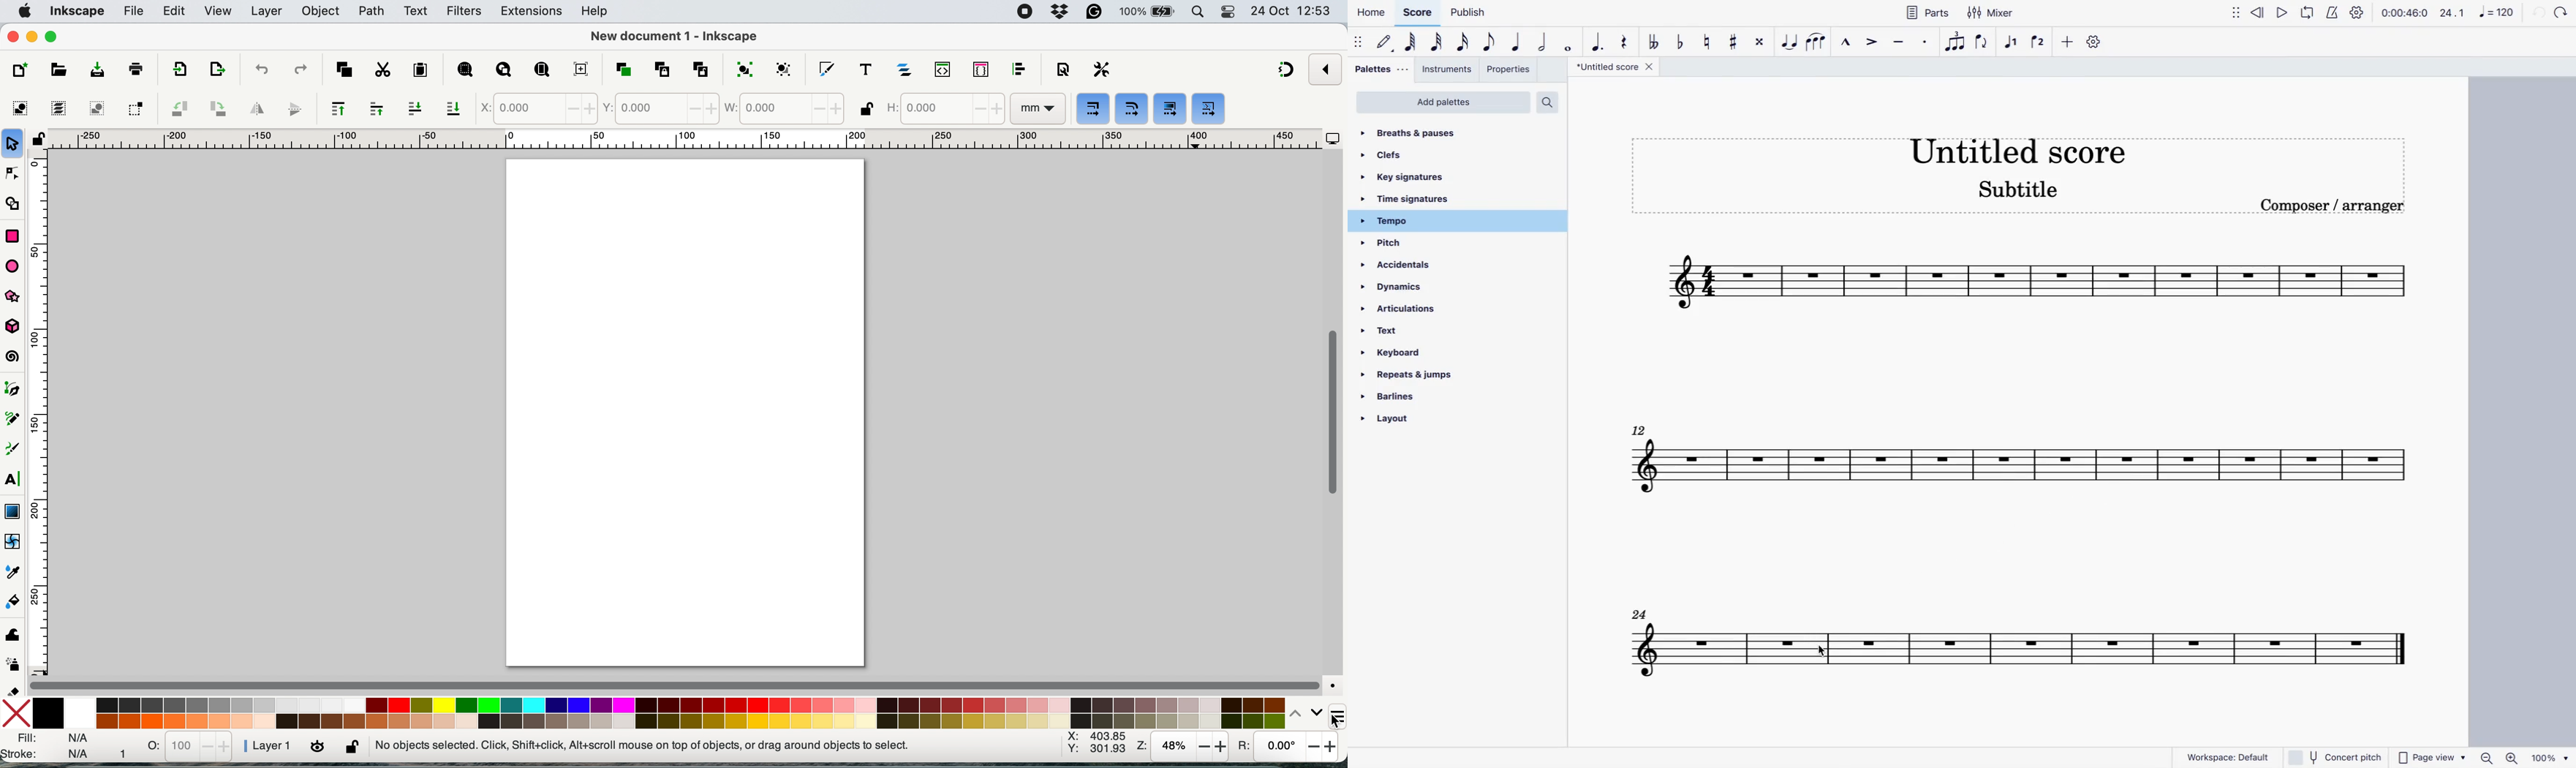 The image size is (2576, 784). I want to click on horizontal scale, so click(683, 140).